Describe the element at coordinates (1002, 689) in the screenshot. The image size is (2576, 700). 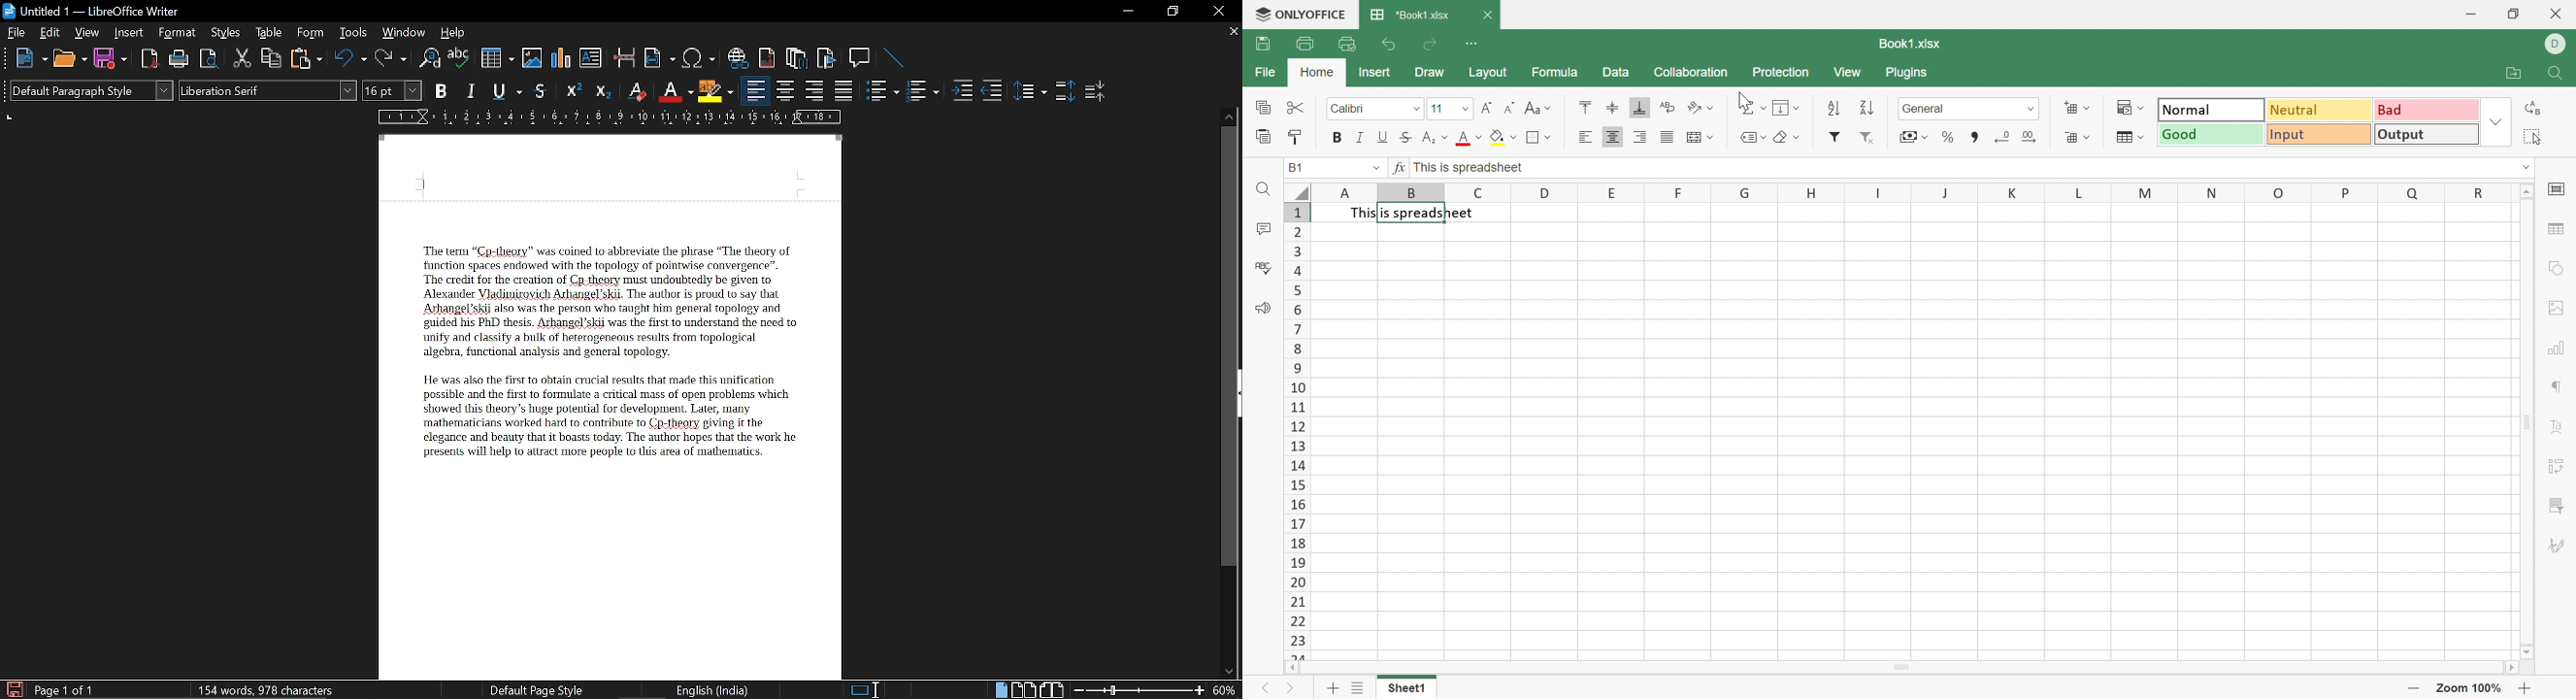
I see `Single page view` at that location.